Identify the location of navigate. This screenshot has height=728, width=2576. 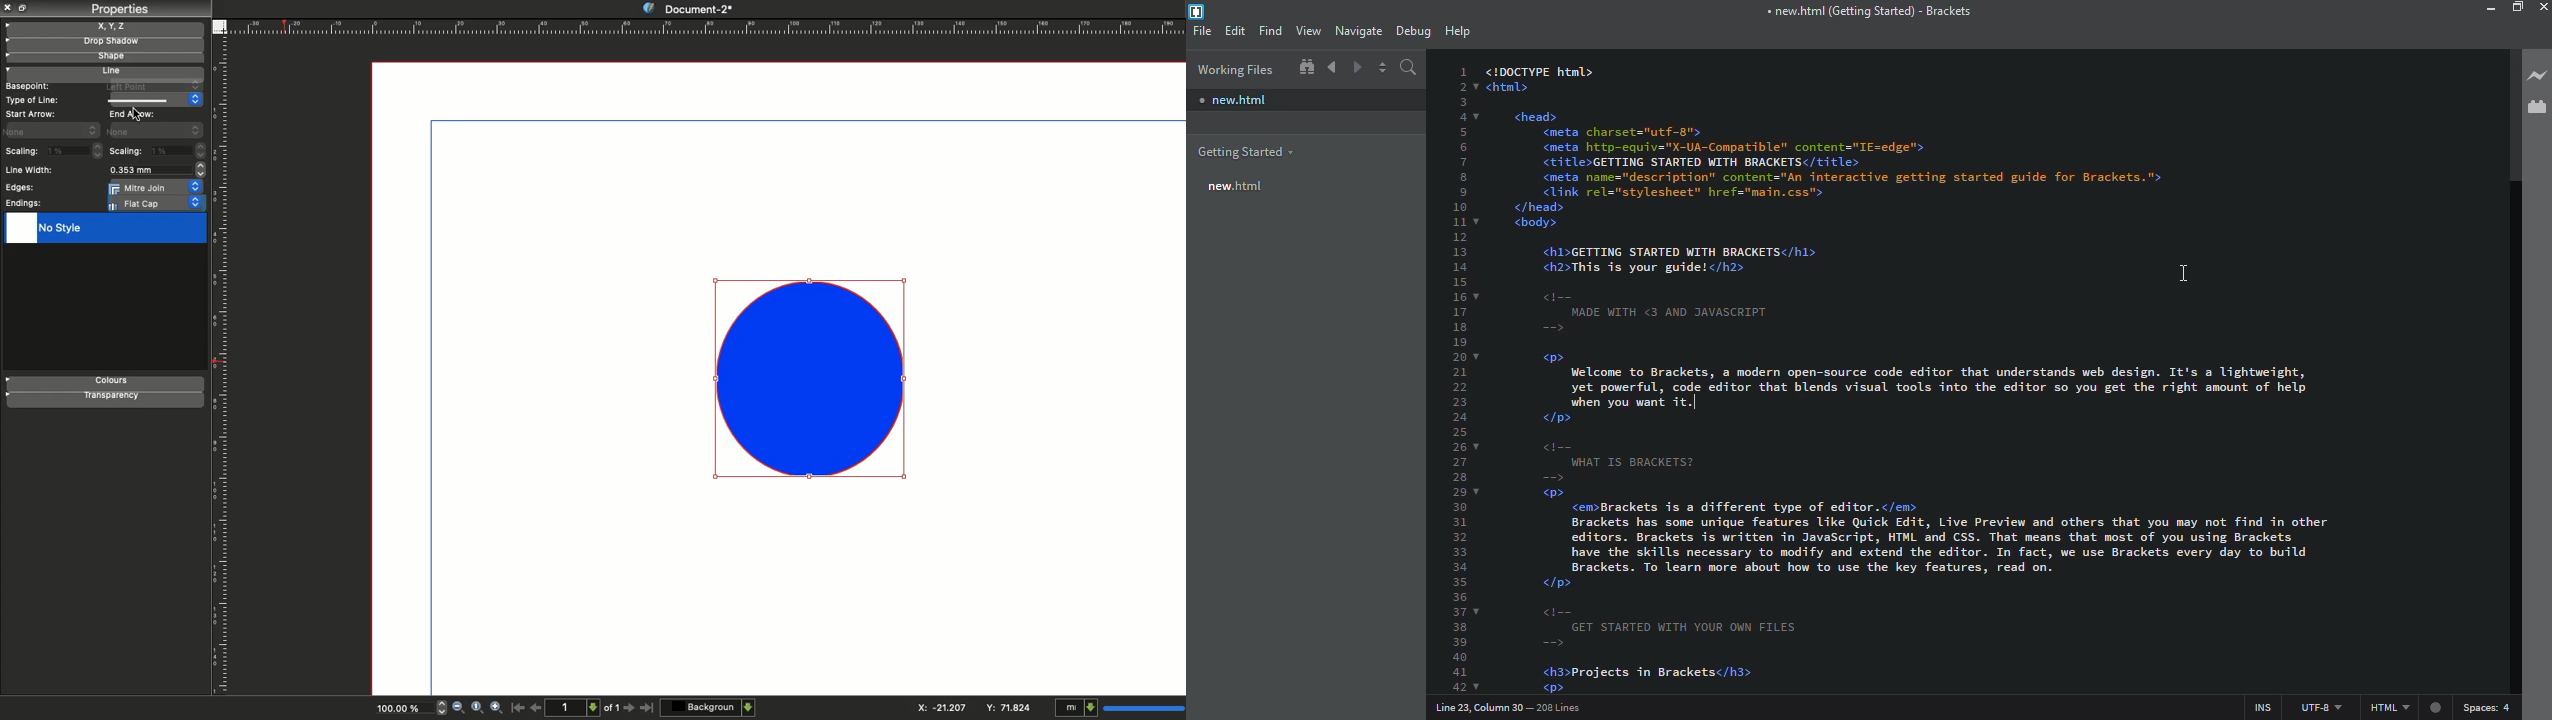
(1361, 30).